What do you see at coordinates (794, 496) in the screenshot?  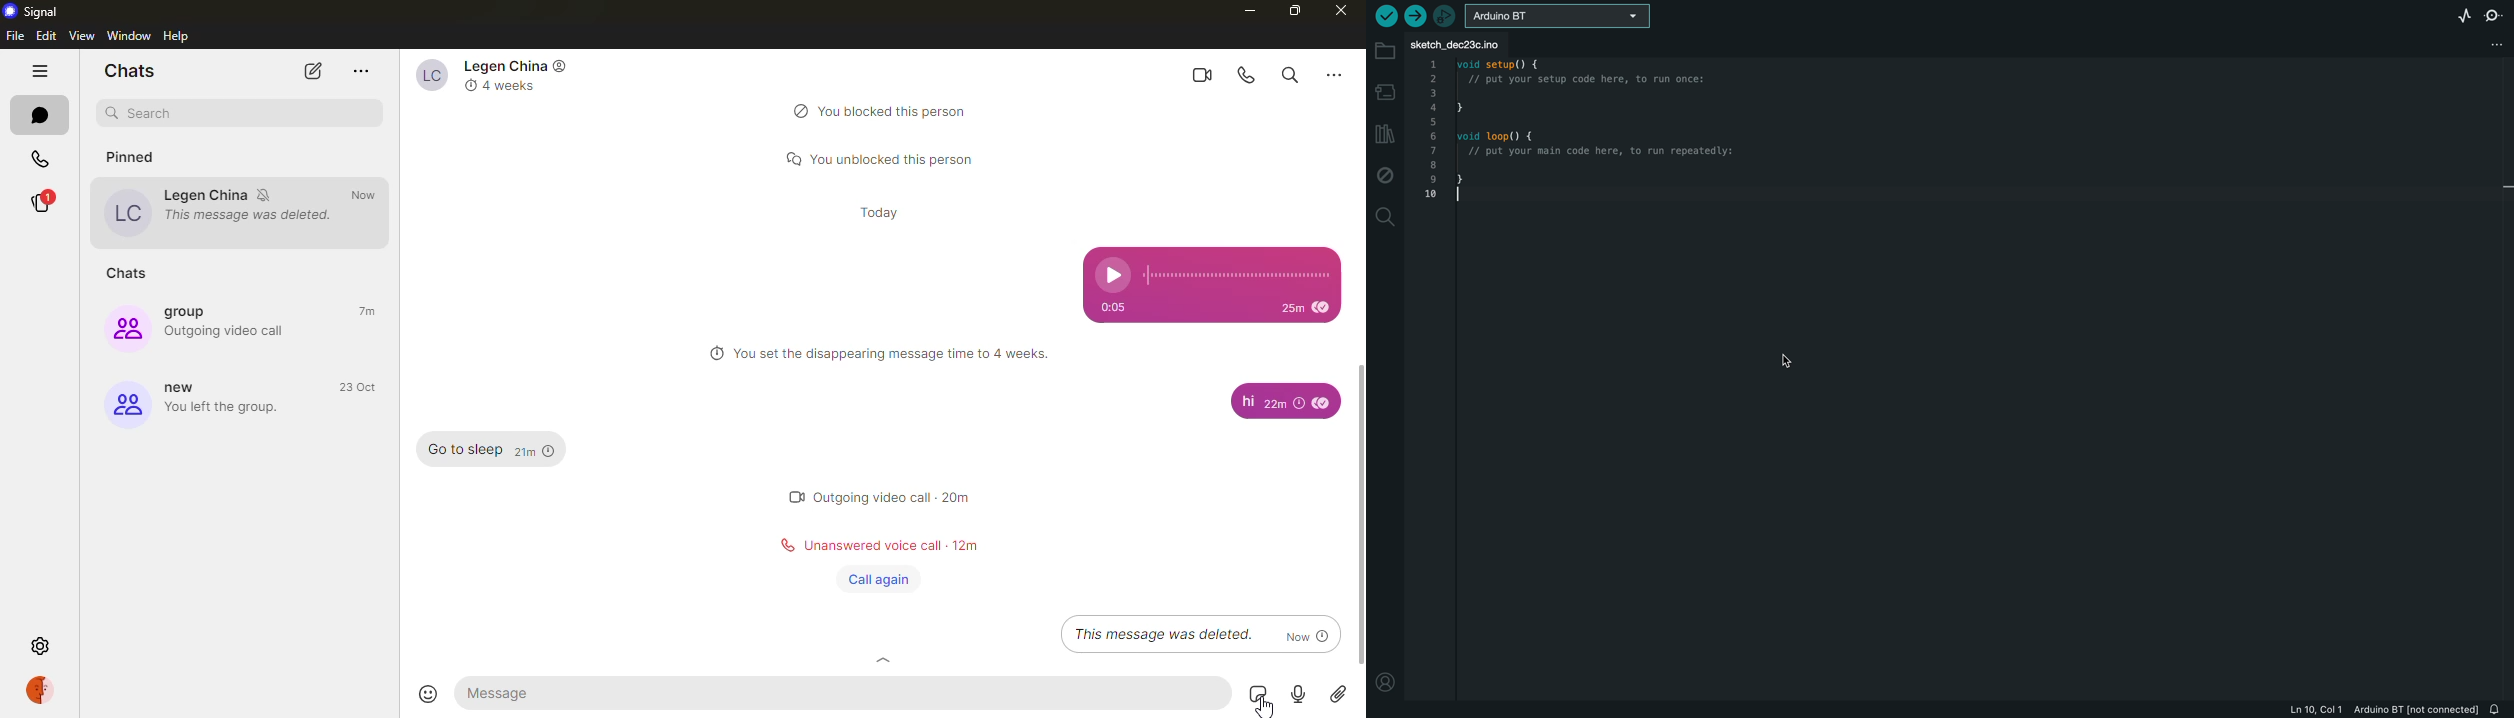 I see `video call logo` at bounding box center [794, 496].